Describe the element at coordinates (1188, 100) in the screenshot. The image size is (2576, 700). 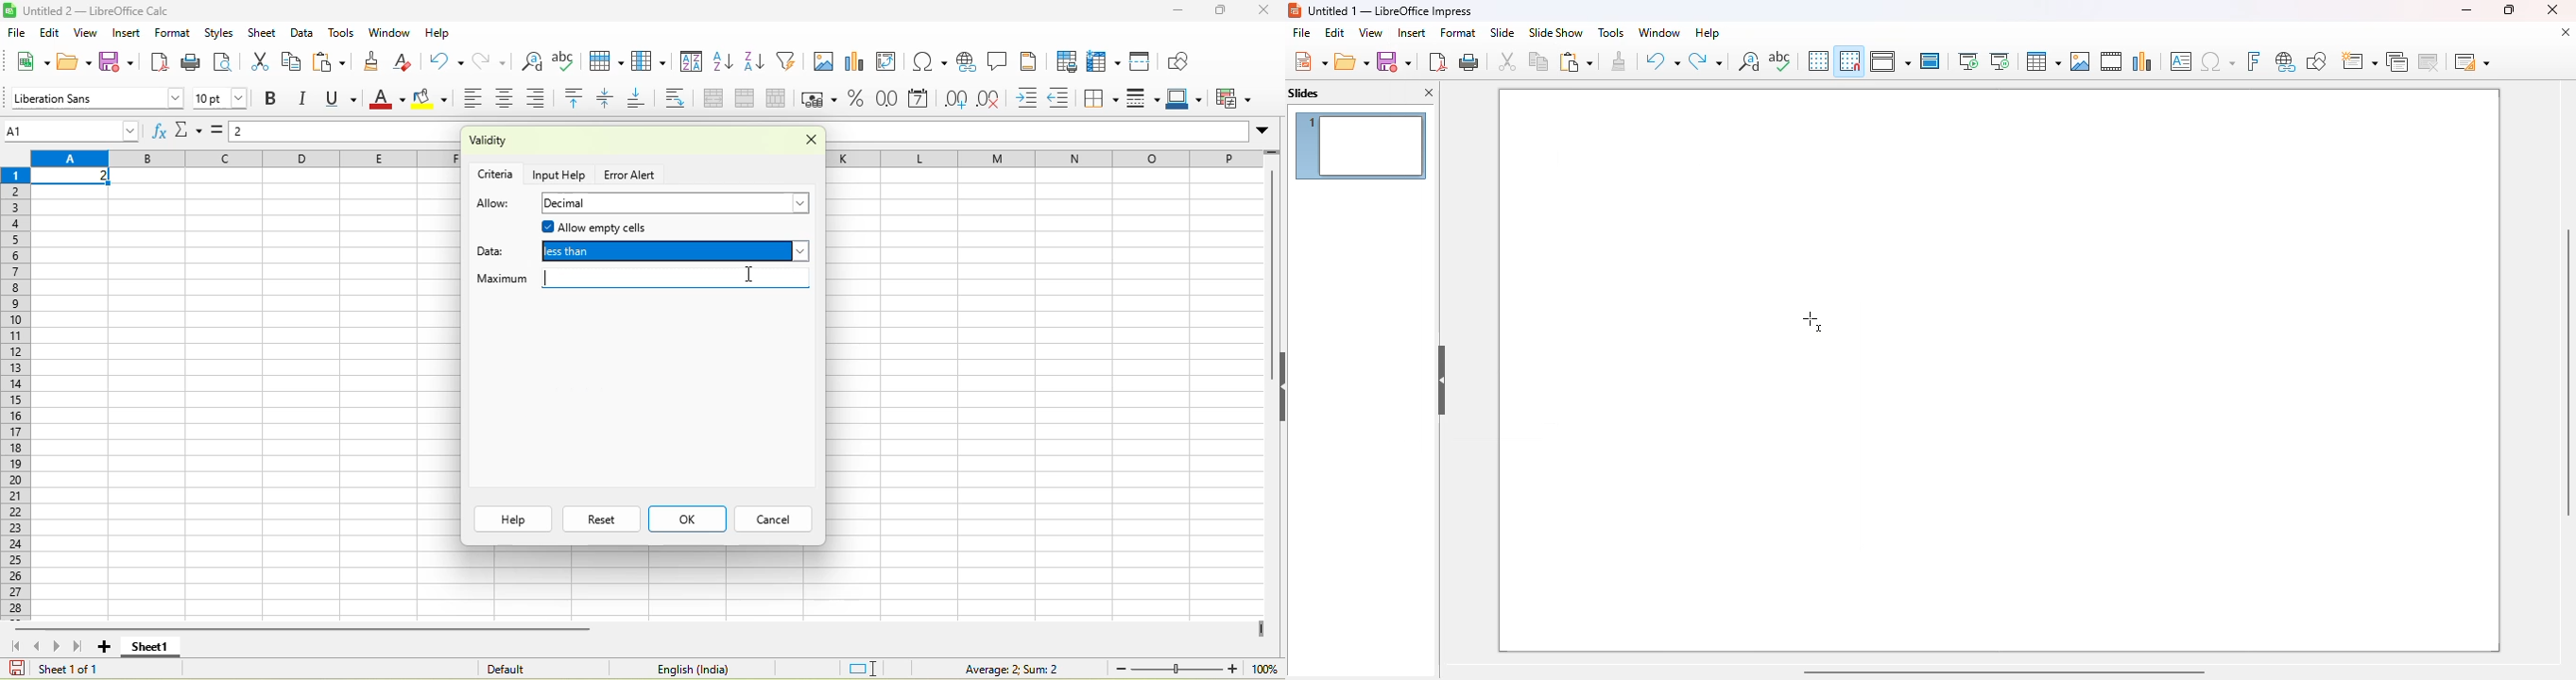
I see `border color` at that location.